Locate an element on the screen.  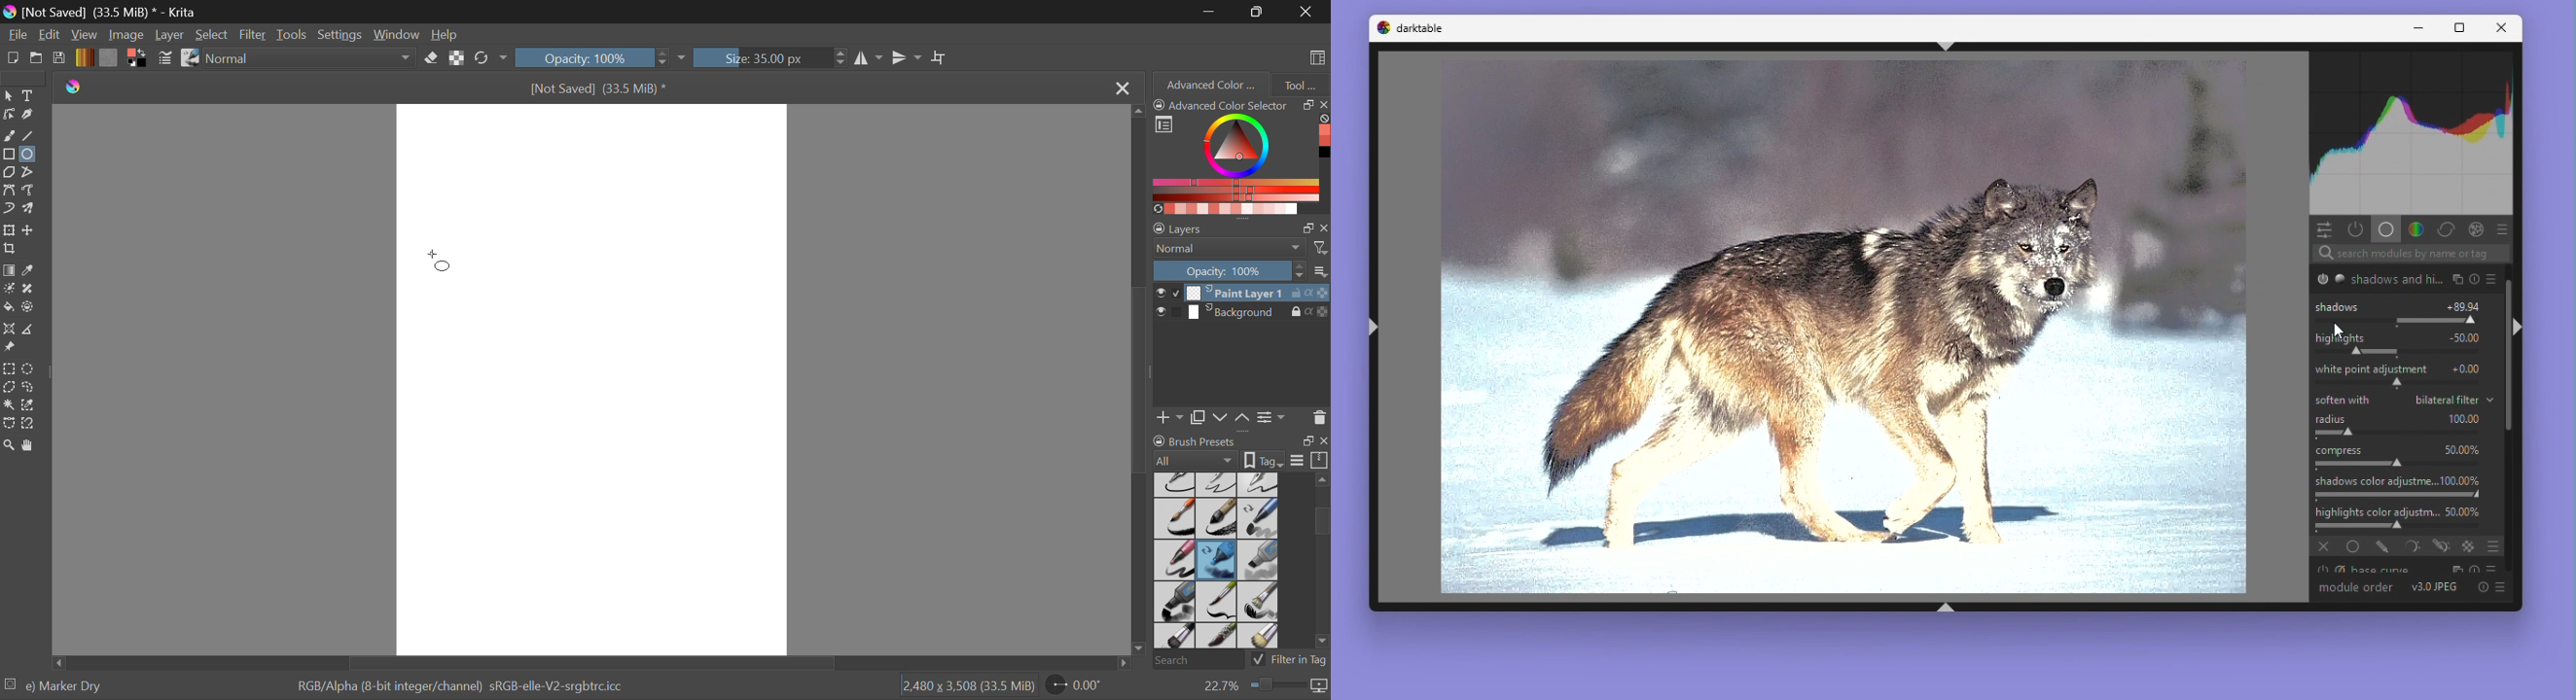
Effect is located at coordinates (2476, 229).